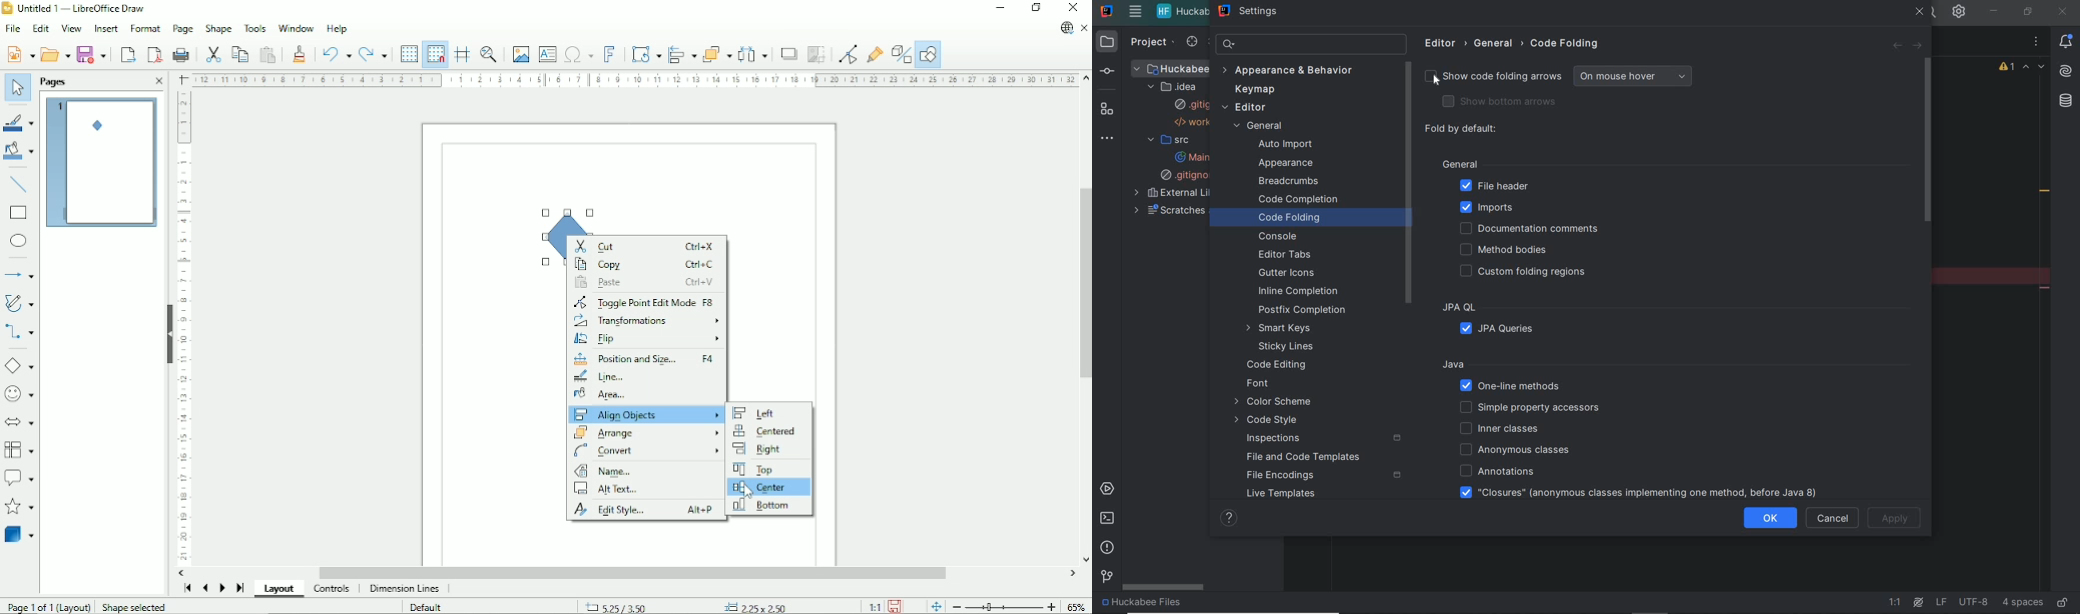  What do you see at coordinates (753, 469) in the screenshot?
I see `Top` at bounding box center [753, 469].